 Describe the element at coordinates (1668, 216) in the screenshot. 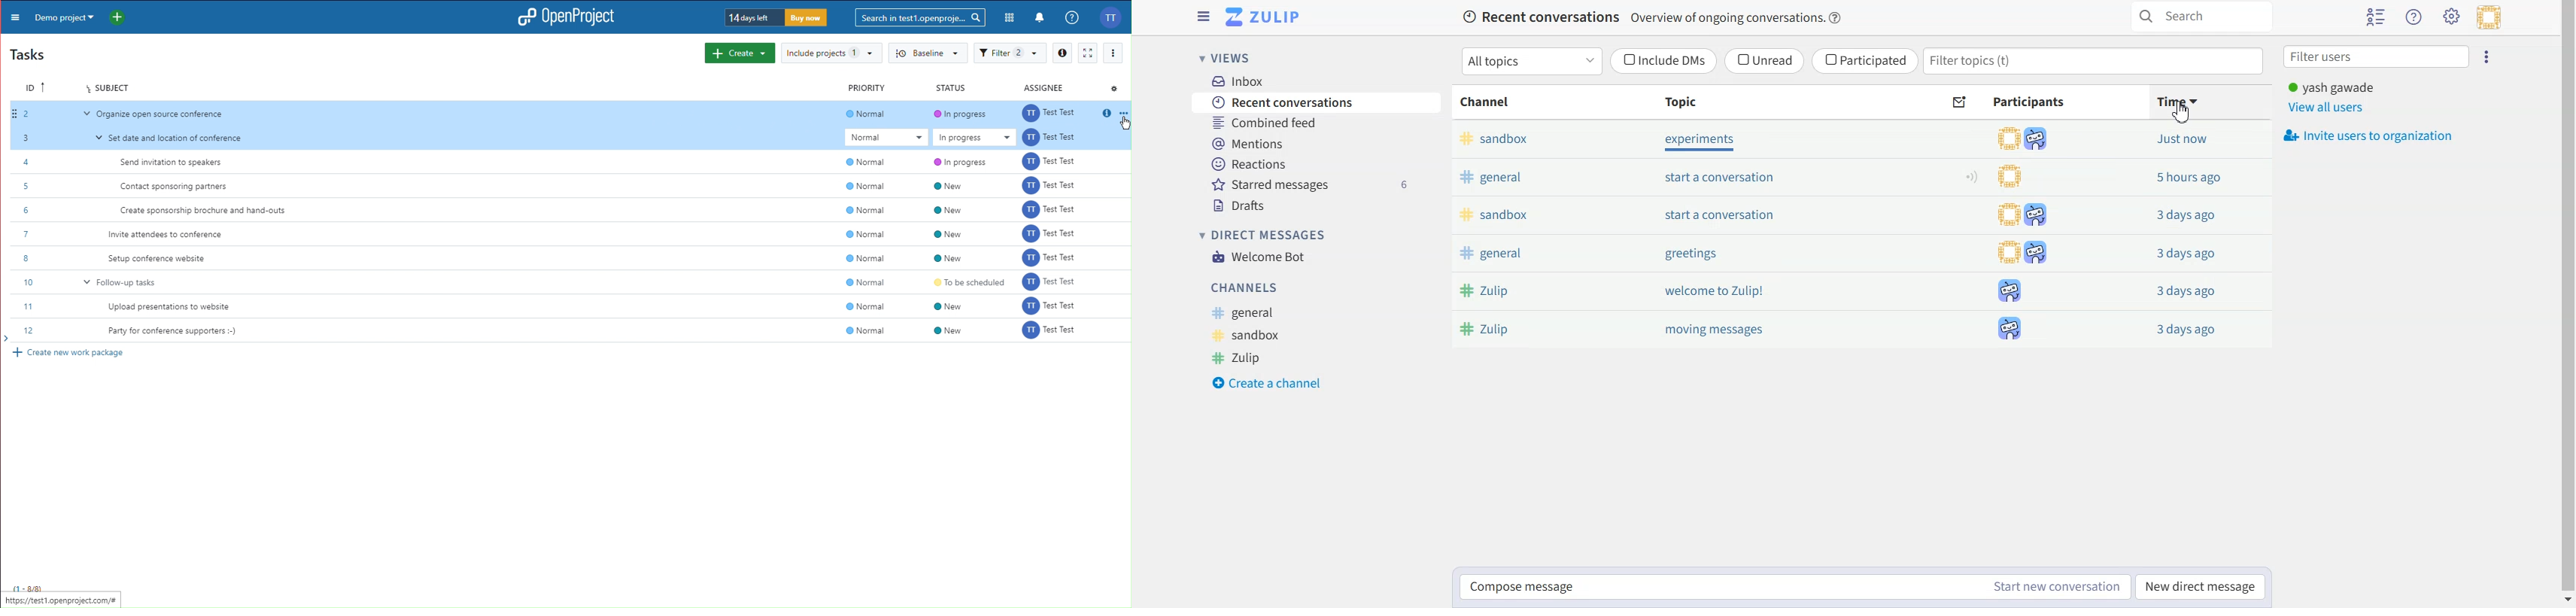

I see `sandbox start a conversation` at that location.